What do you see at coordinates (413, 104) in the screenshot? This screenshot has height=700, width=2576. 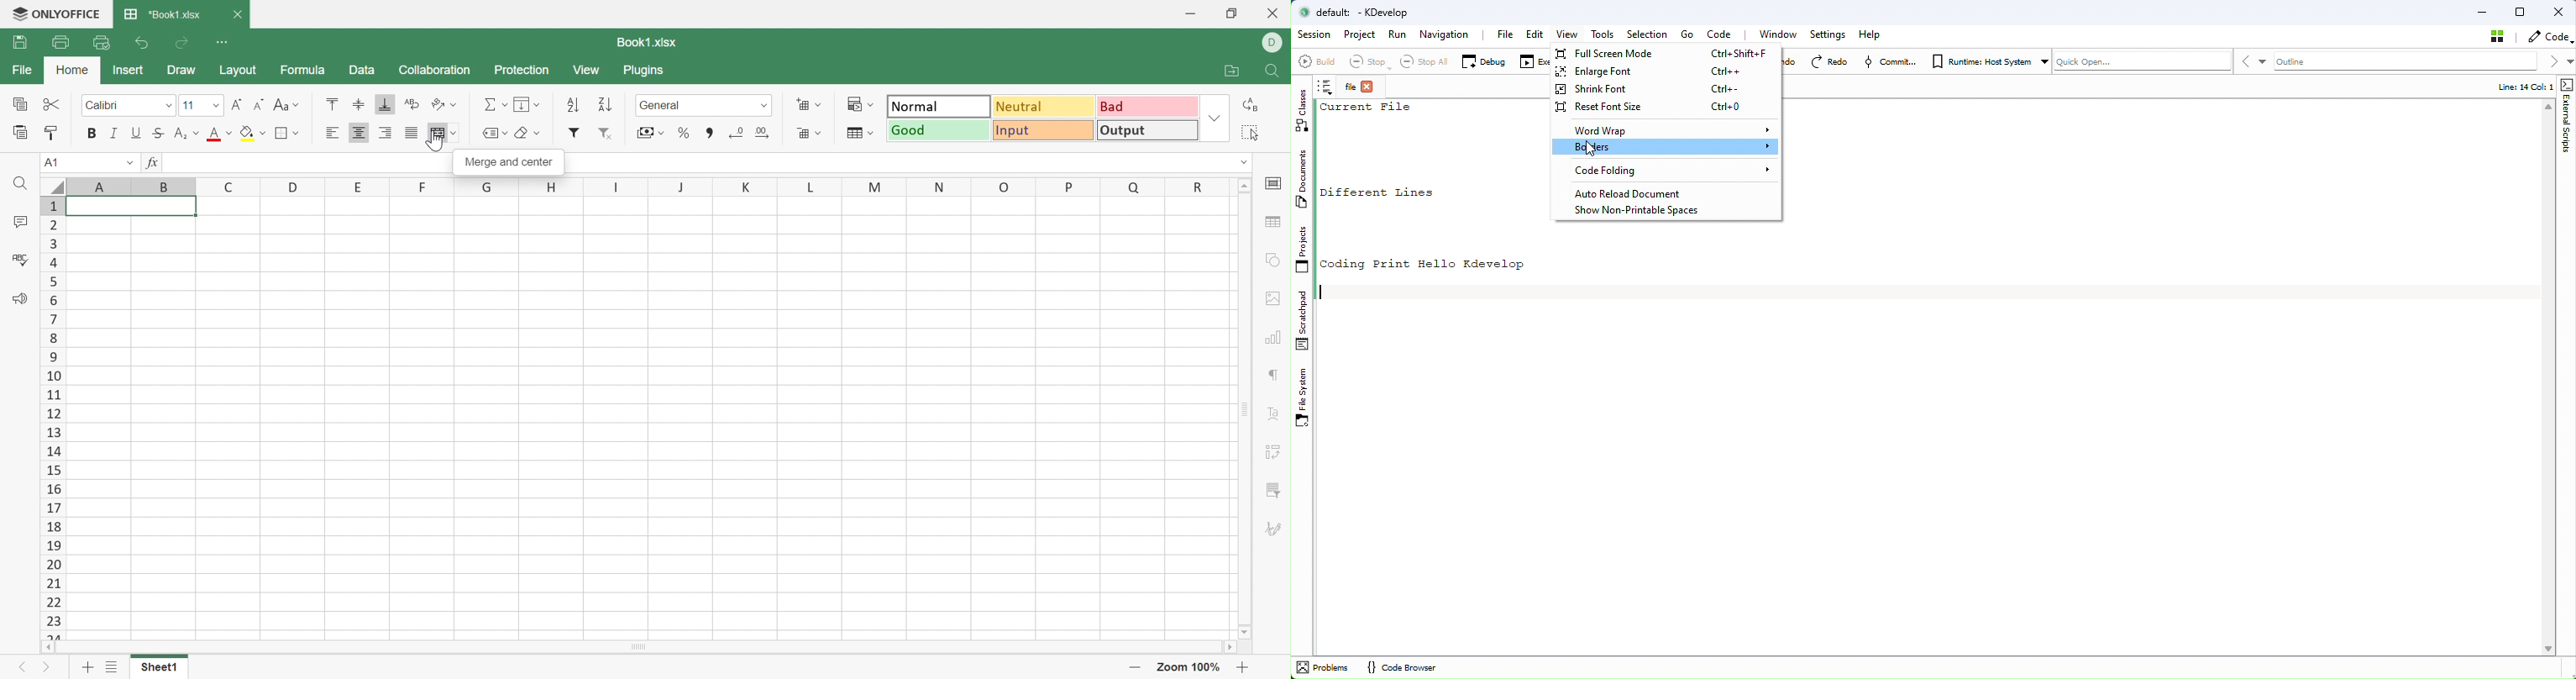 I see `Wrap Text` at bounding box center [413, 104].